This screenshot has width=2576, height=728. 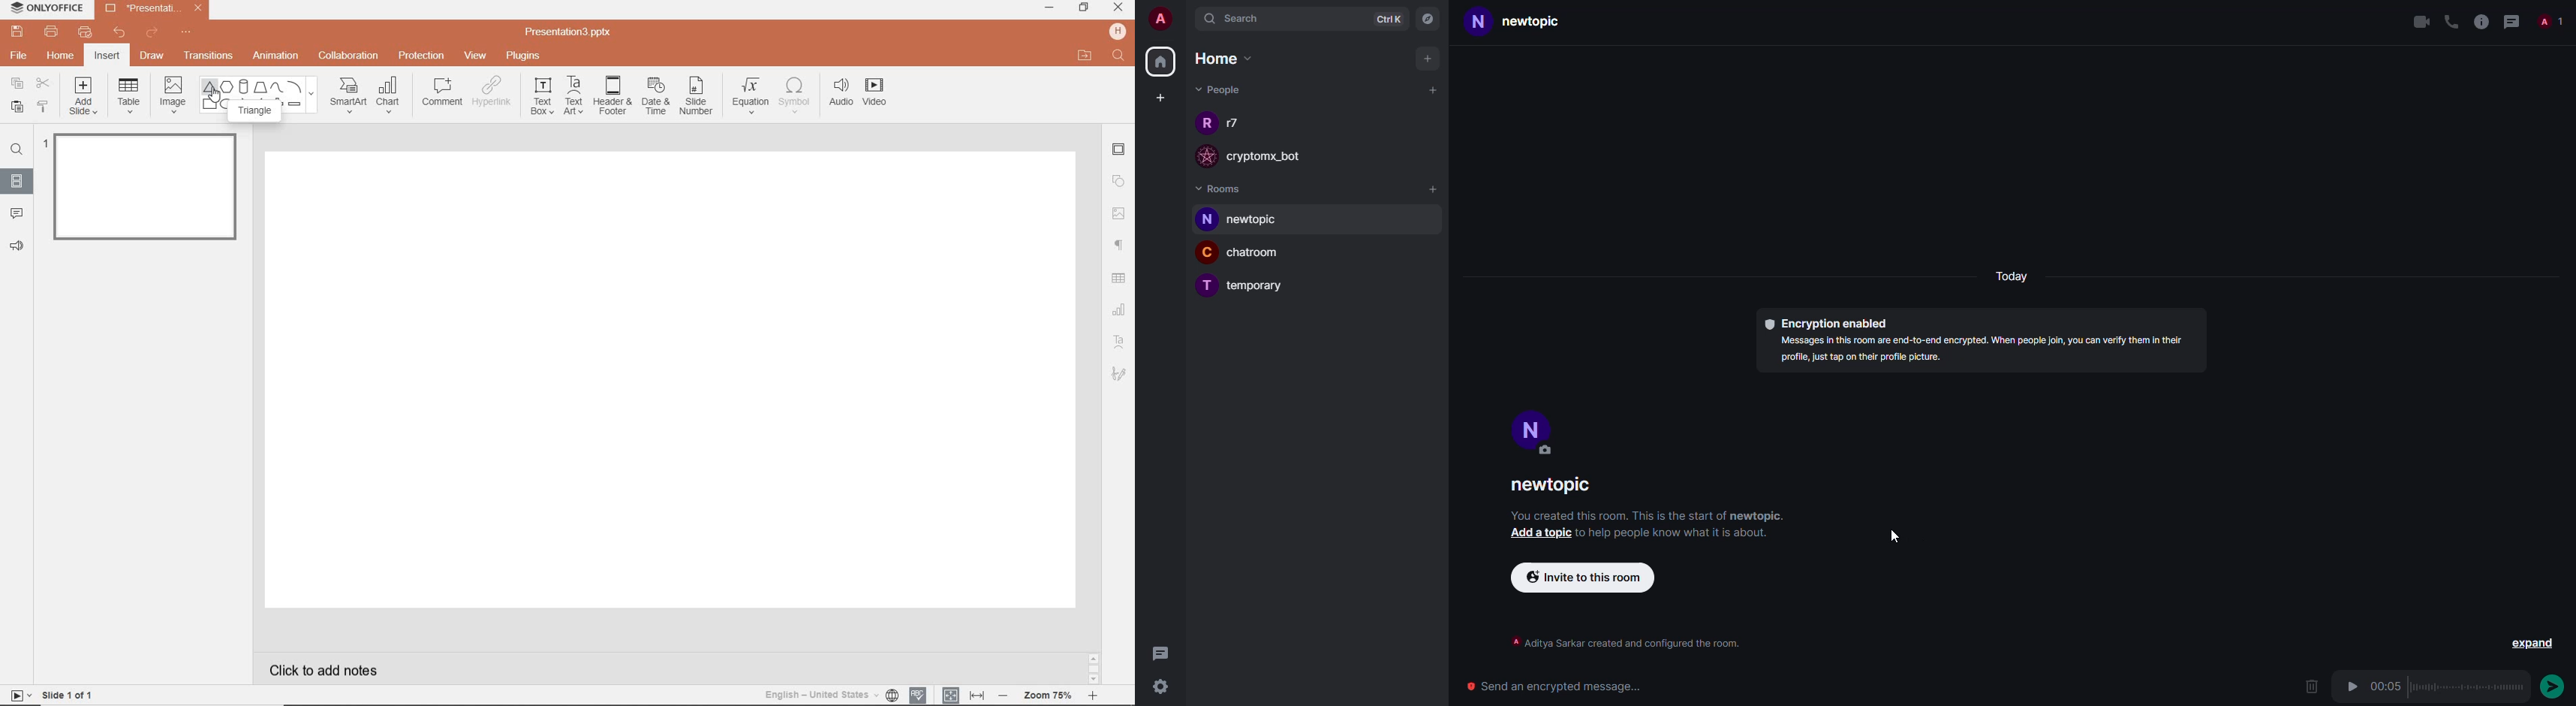 I want to click on TABLE, so click(x=129, y=96).